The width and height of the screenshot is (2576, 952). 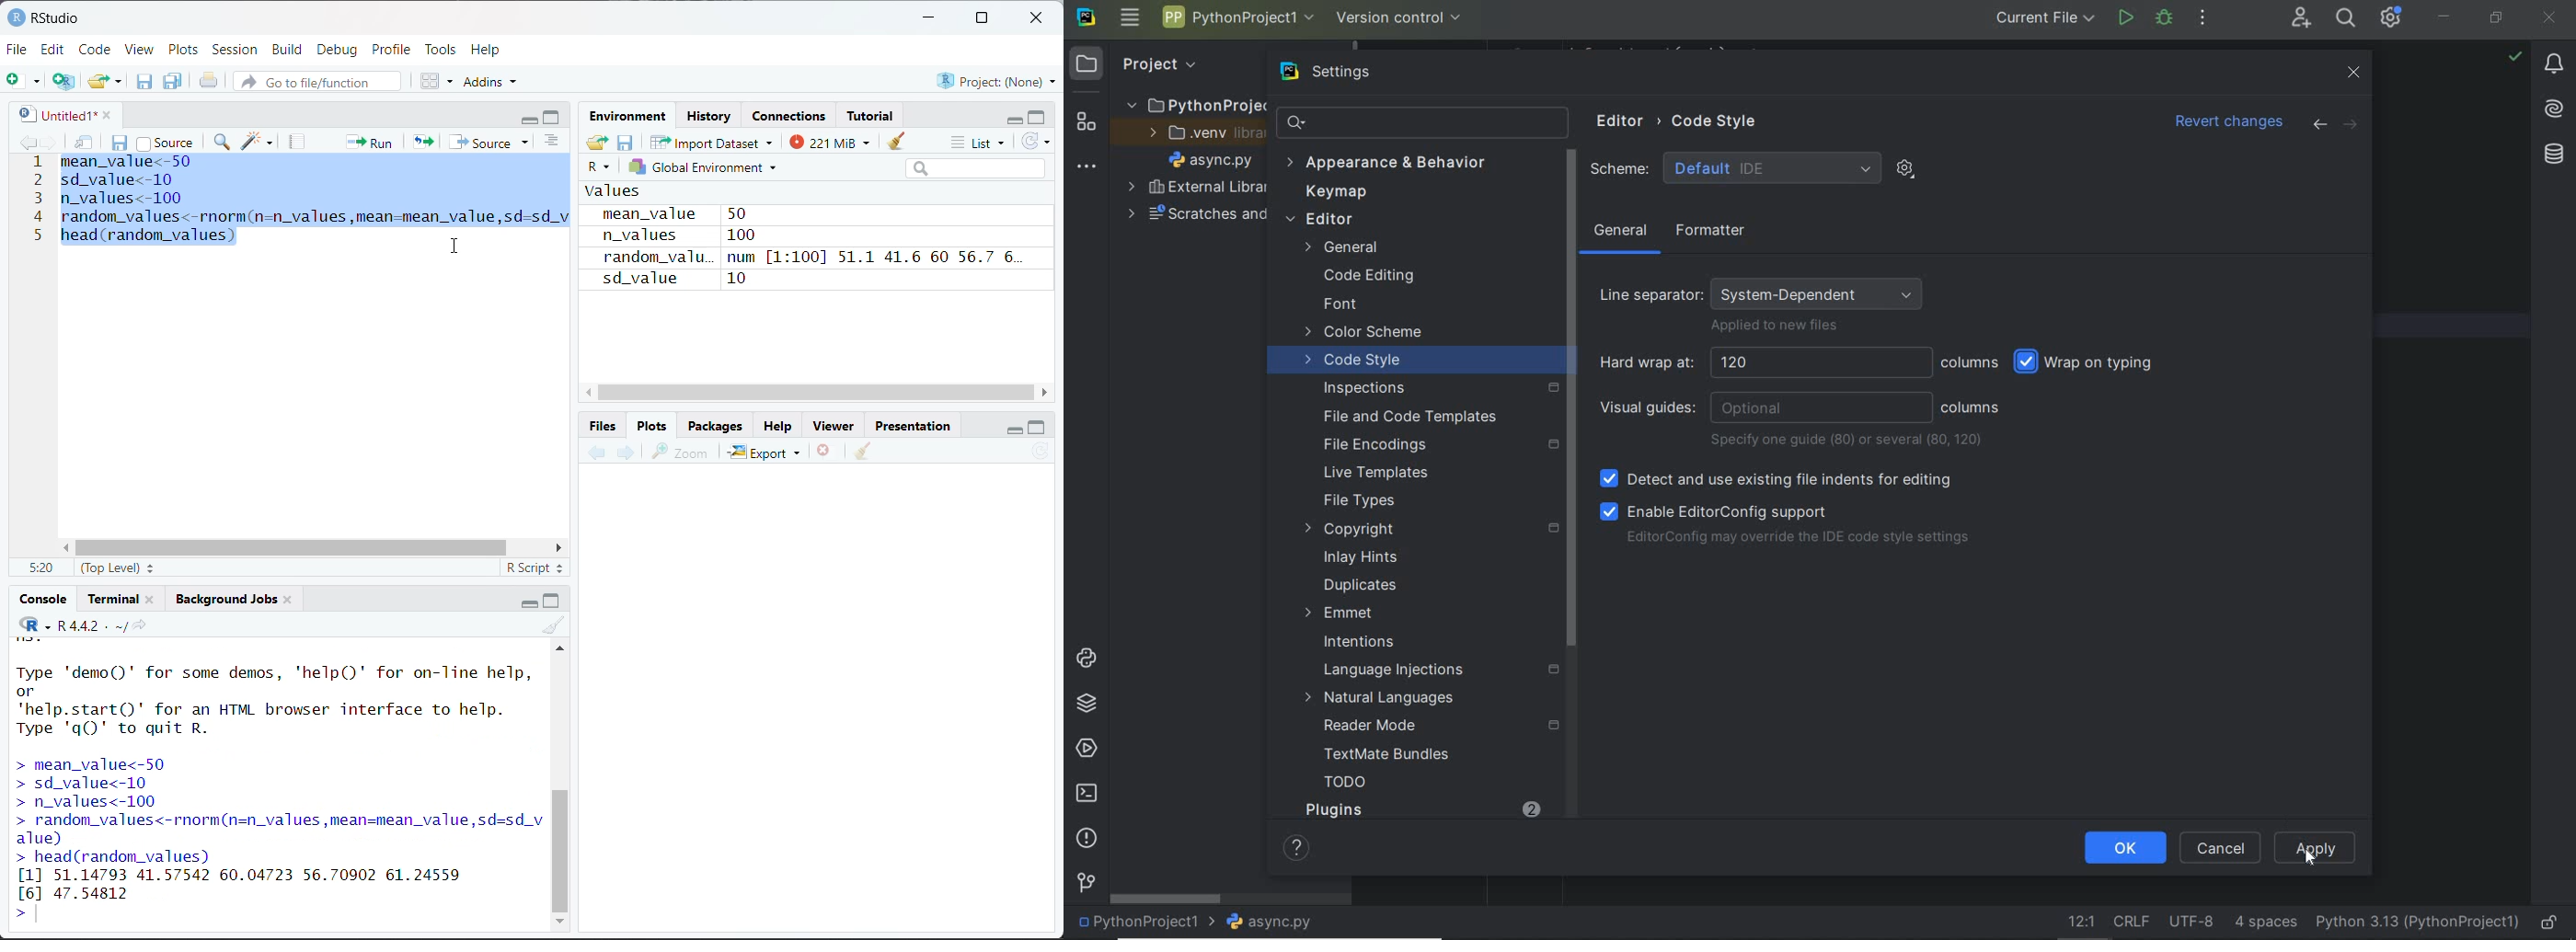 I want to click on Project:(None), so click(x=995, y=79).